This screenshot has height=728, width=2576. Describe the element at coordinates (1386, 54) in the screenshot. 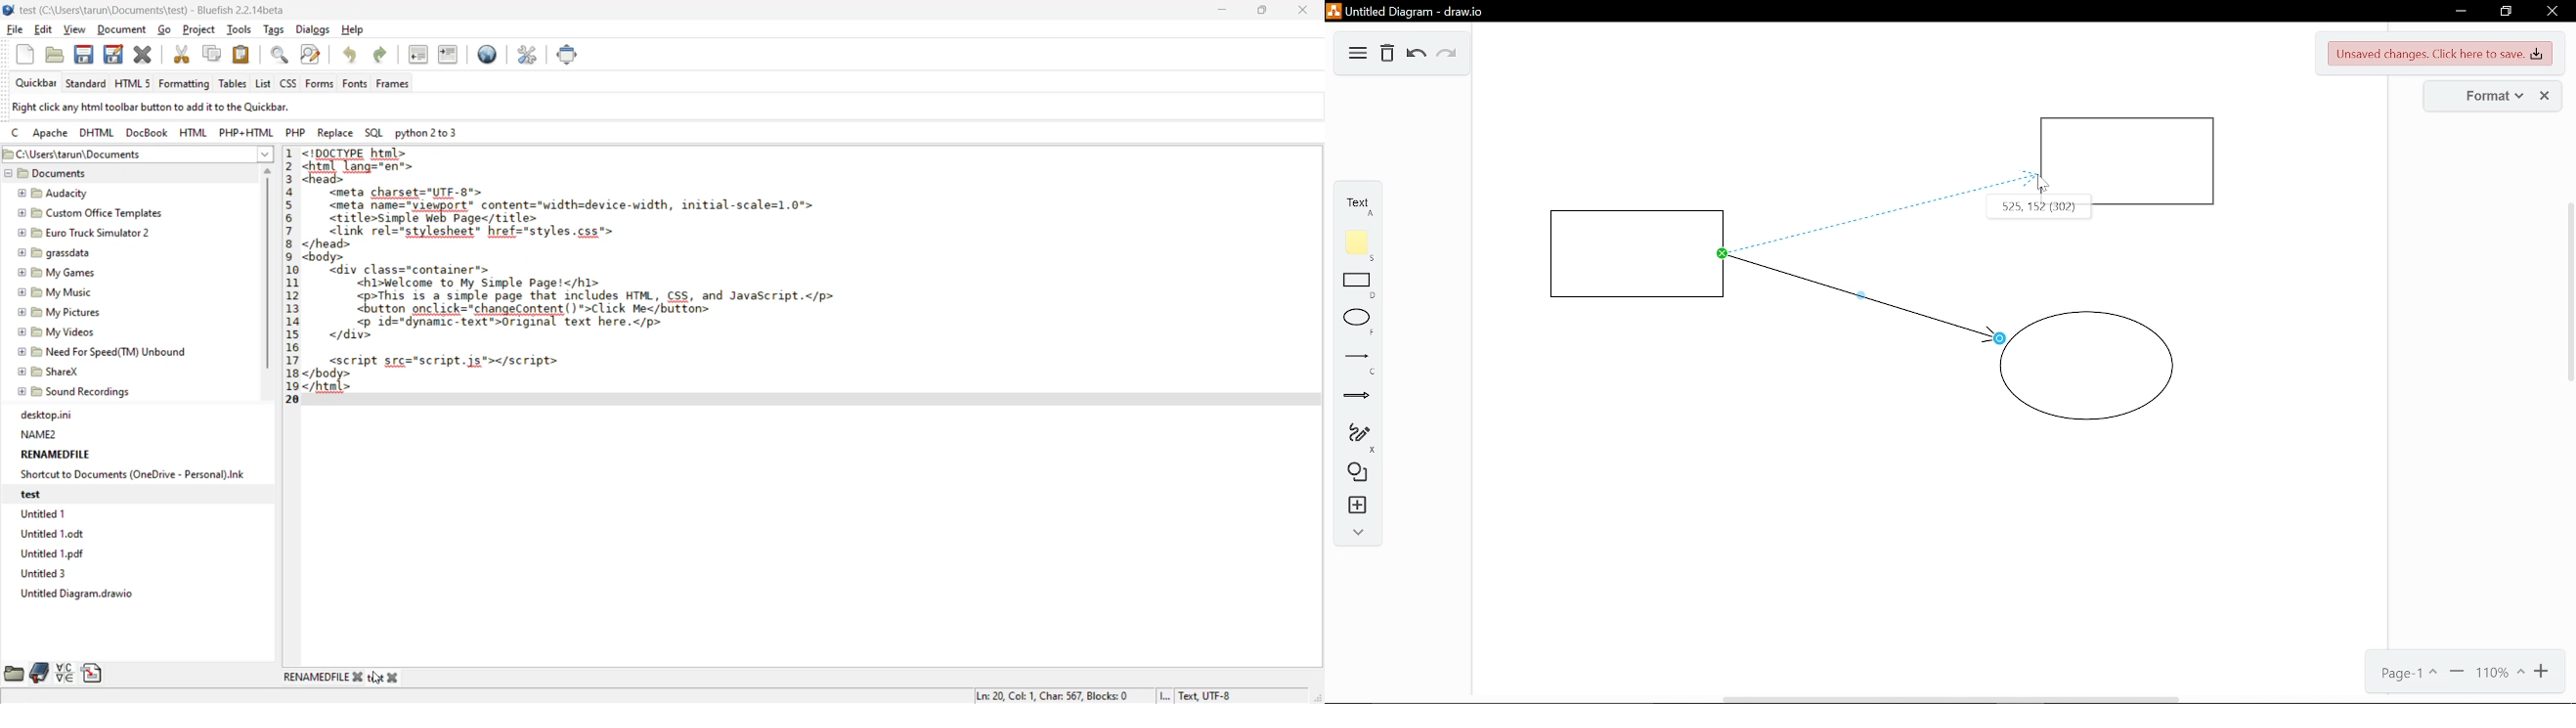

I see `Delete` at that location.